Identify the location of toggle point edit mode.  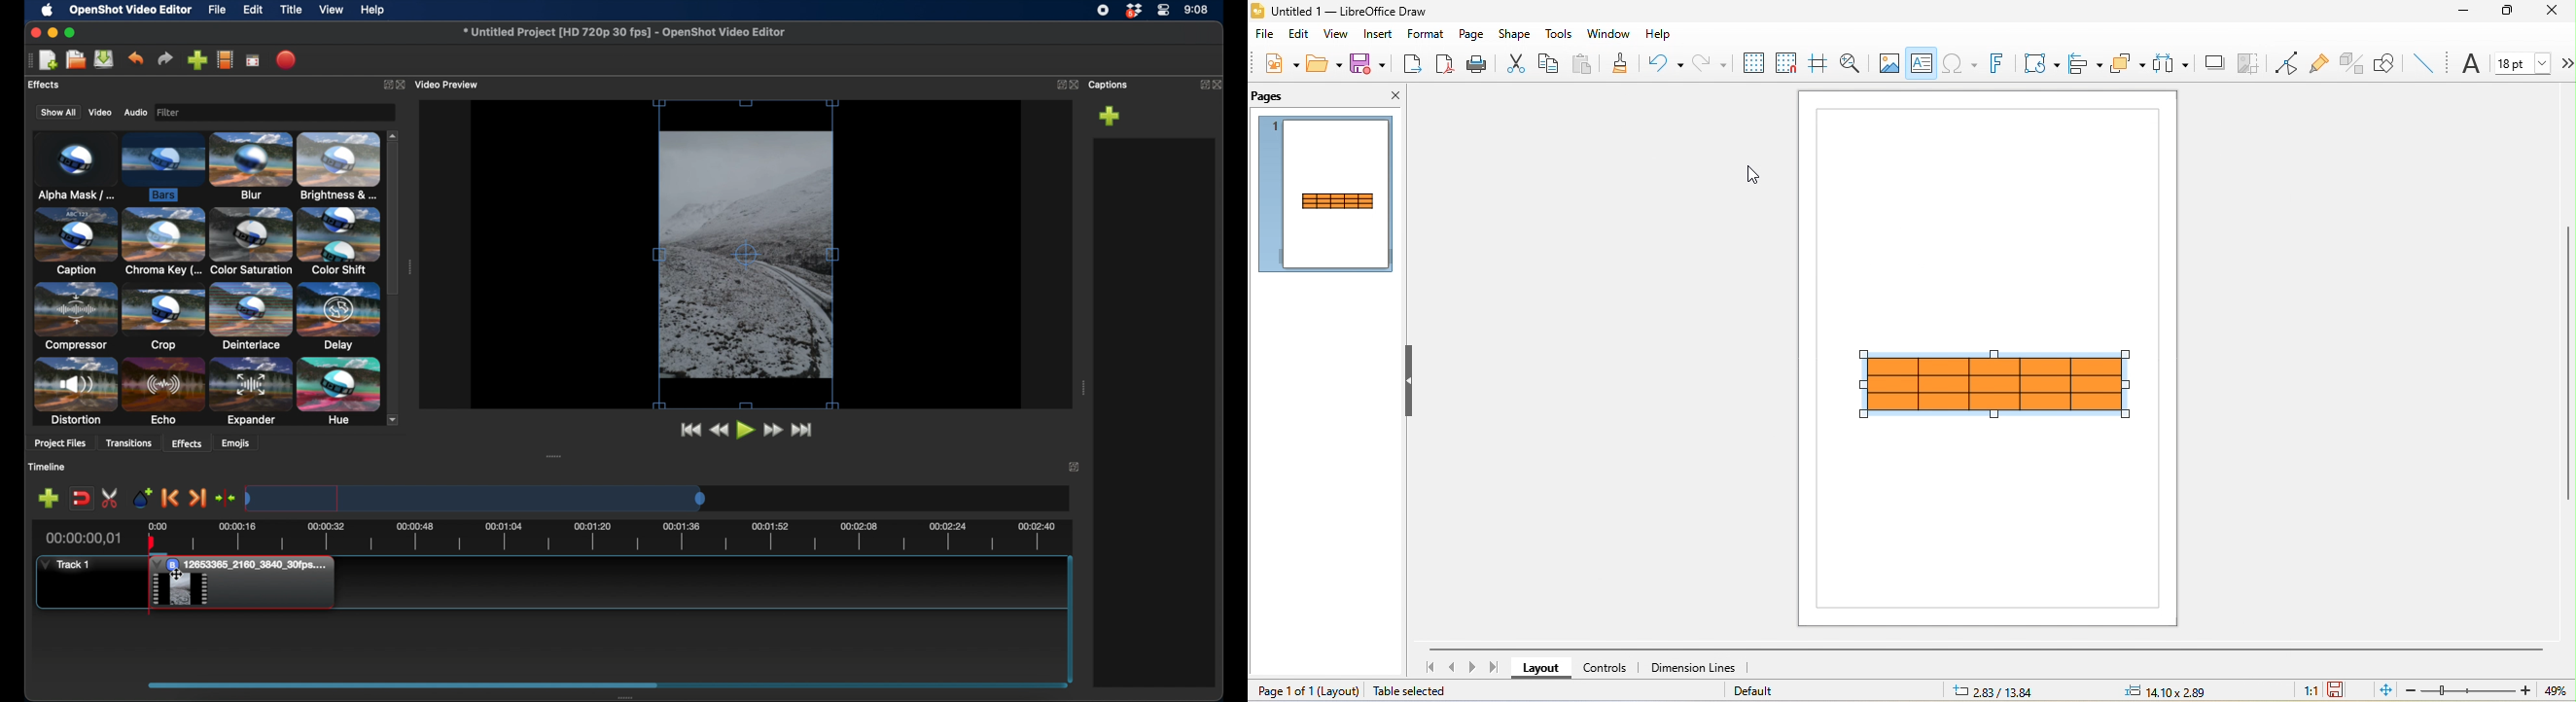
(2285, 63).